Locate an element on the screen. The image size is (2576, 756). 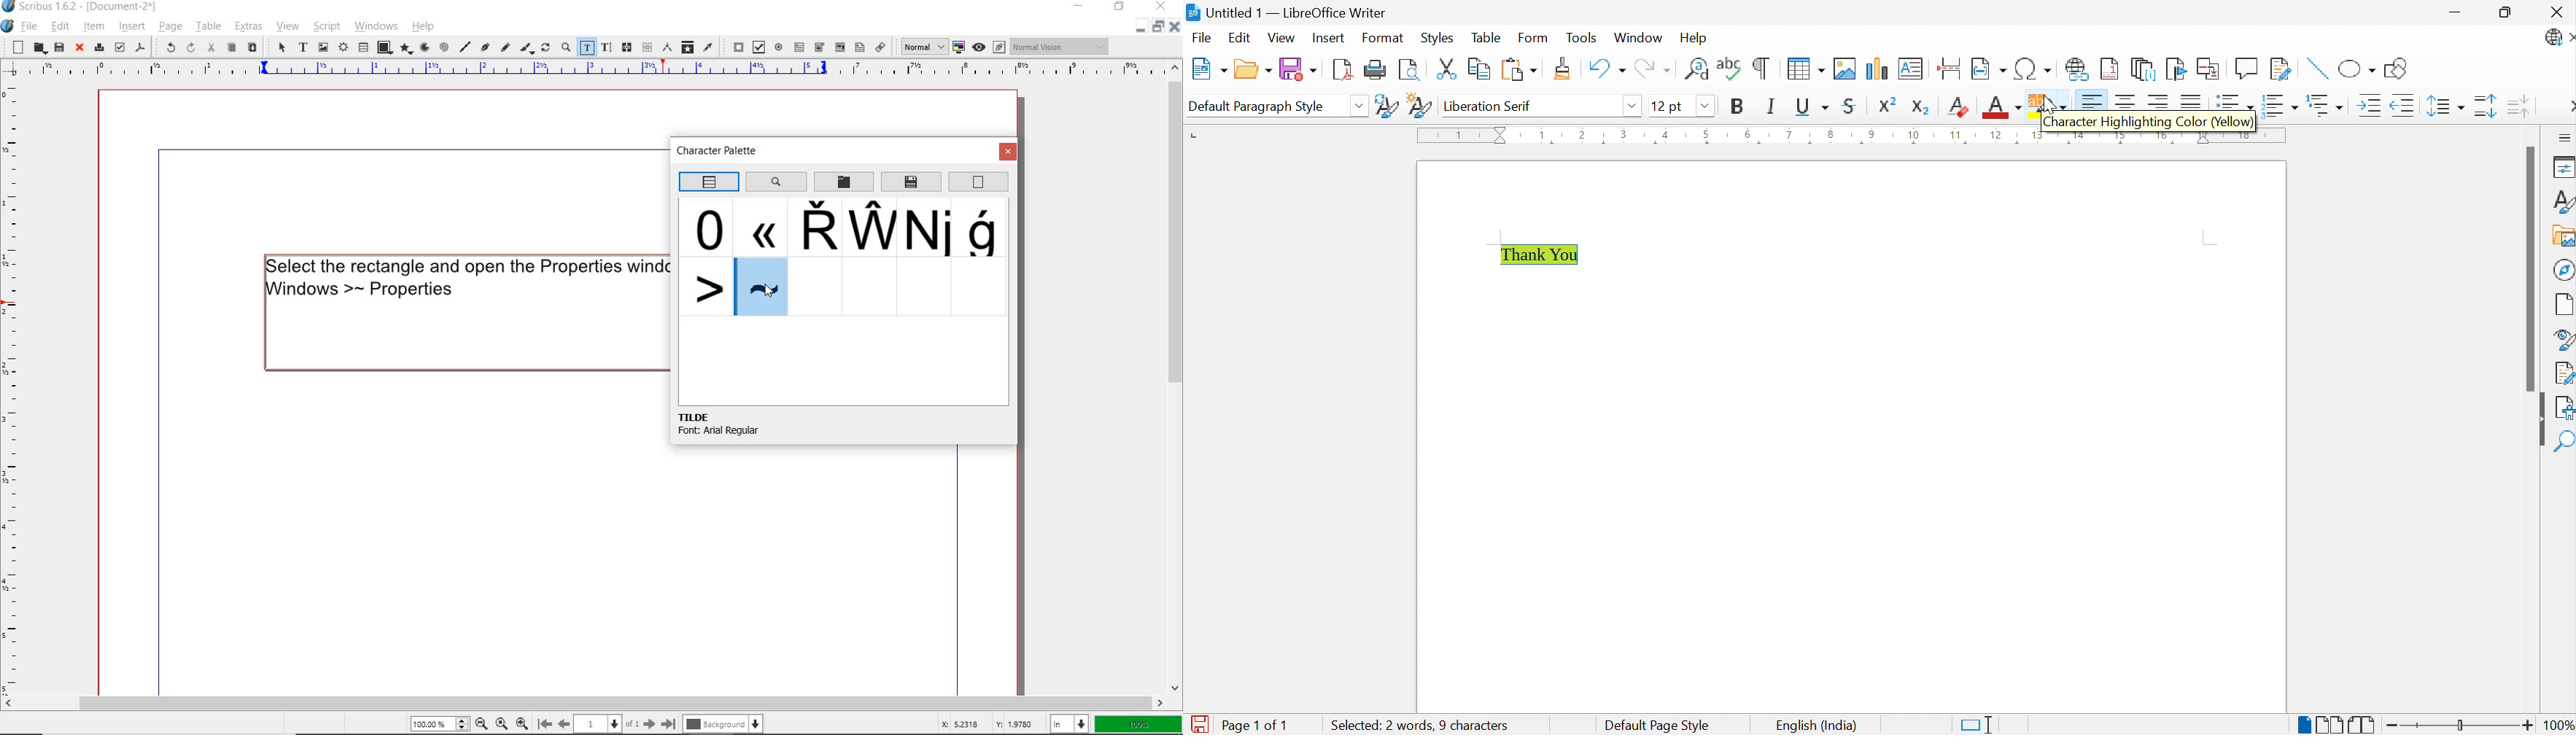
Styles is located at coordinates (1437, 36).